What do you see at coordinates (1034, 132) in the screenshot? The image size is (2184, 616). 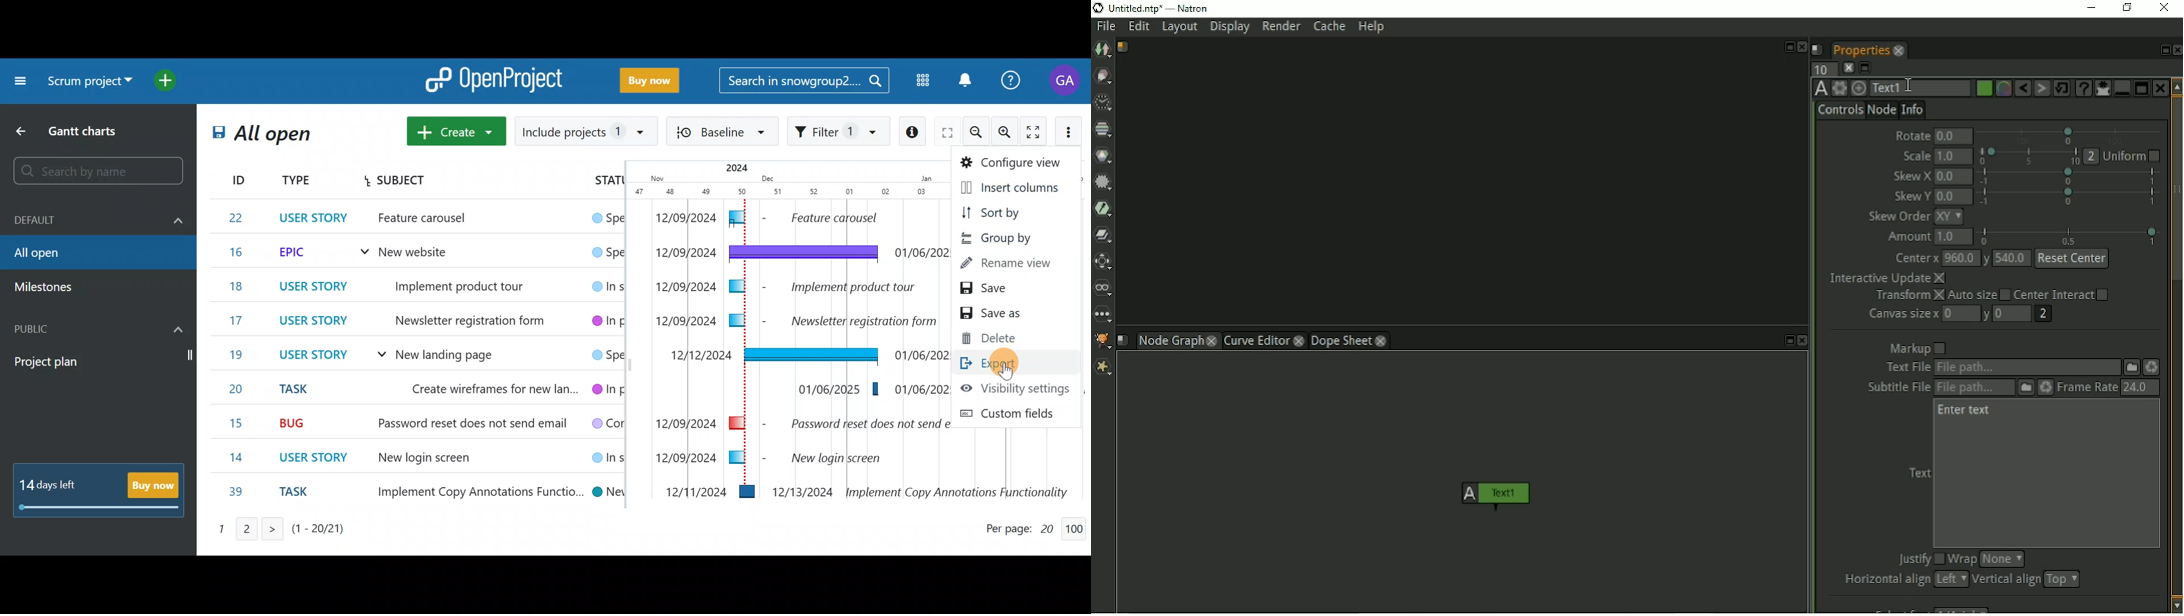 I see `Activate zen mode` at bounding box center [1034, 132].